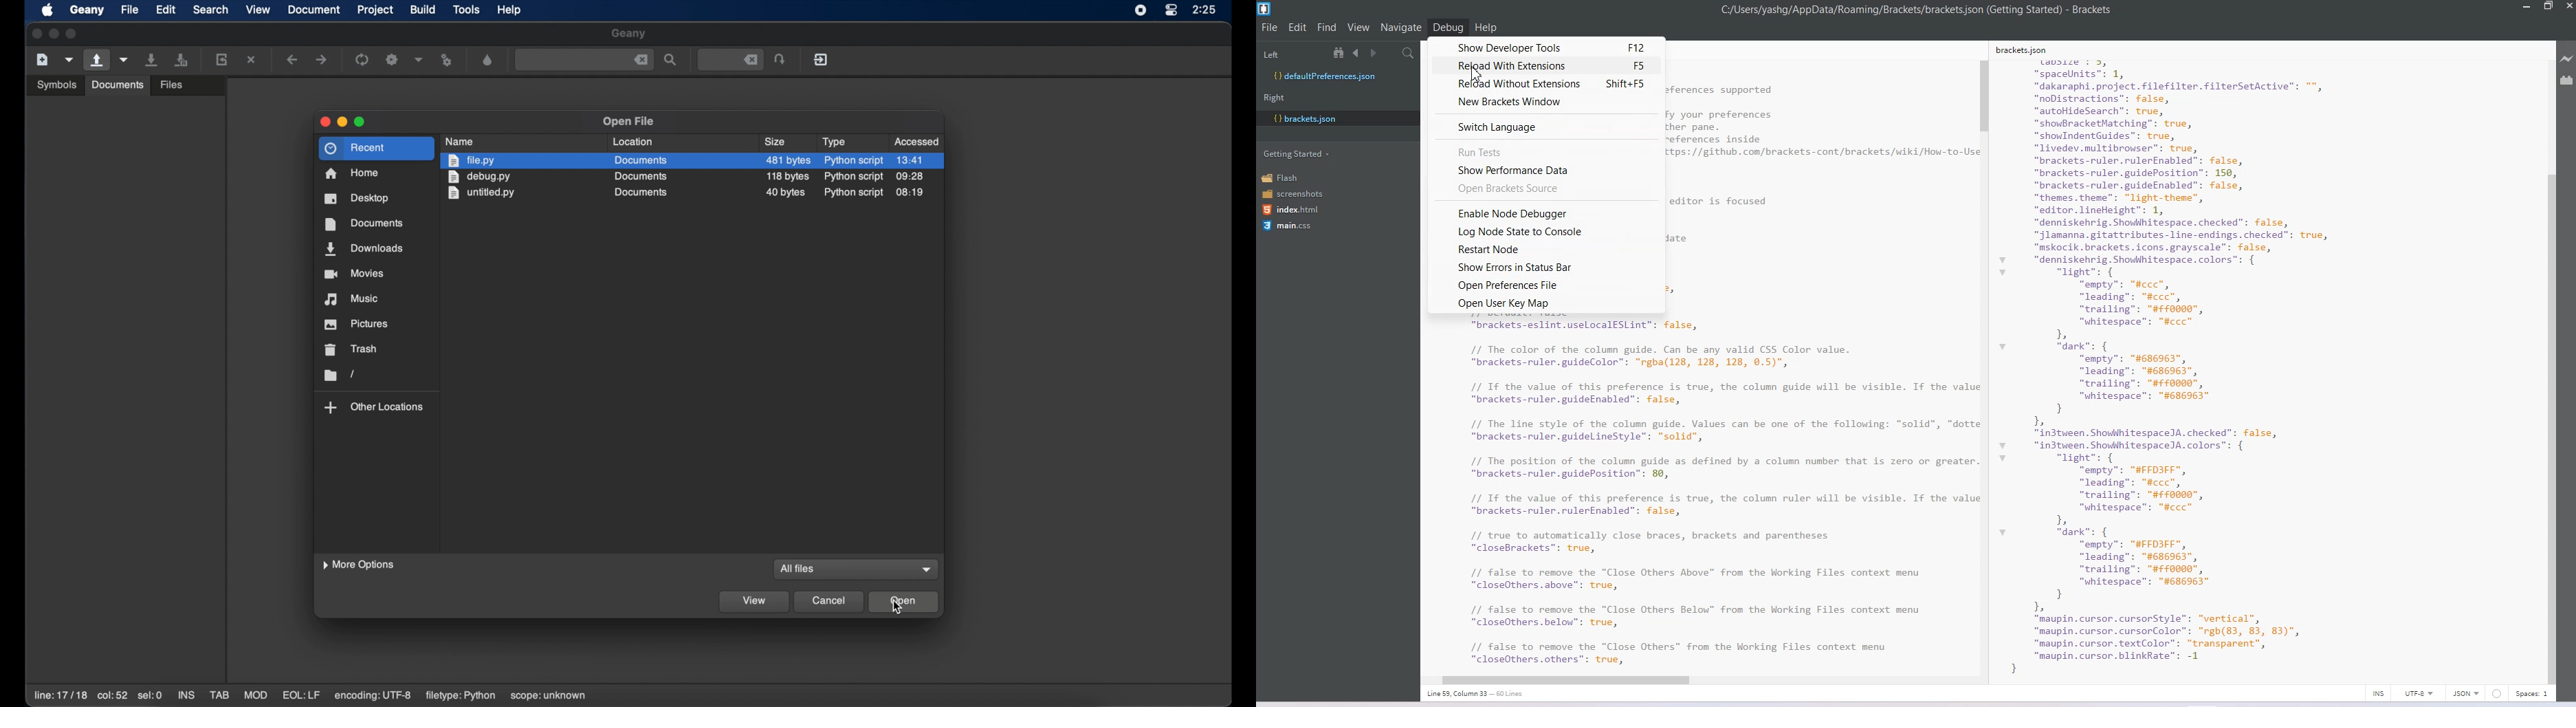  I want to click on close the current file, so click(252, 60).